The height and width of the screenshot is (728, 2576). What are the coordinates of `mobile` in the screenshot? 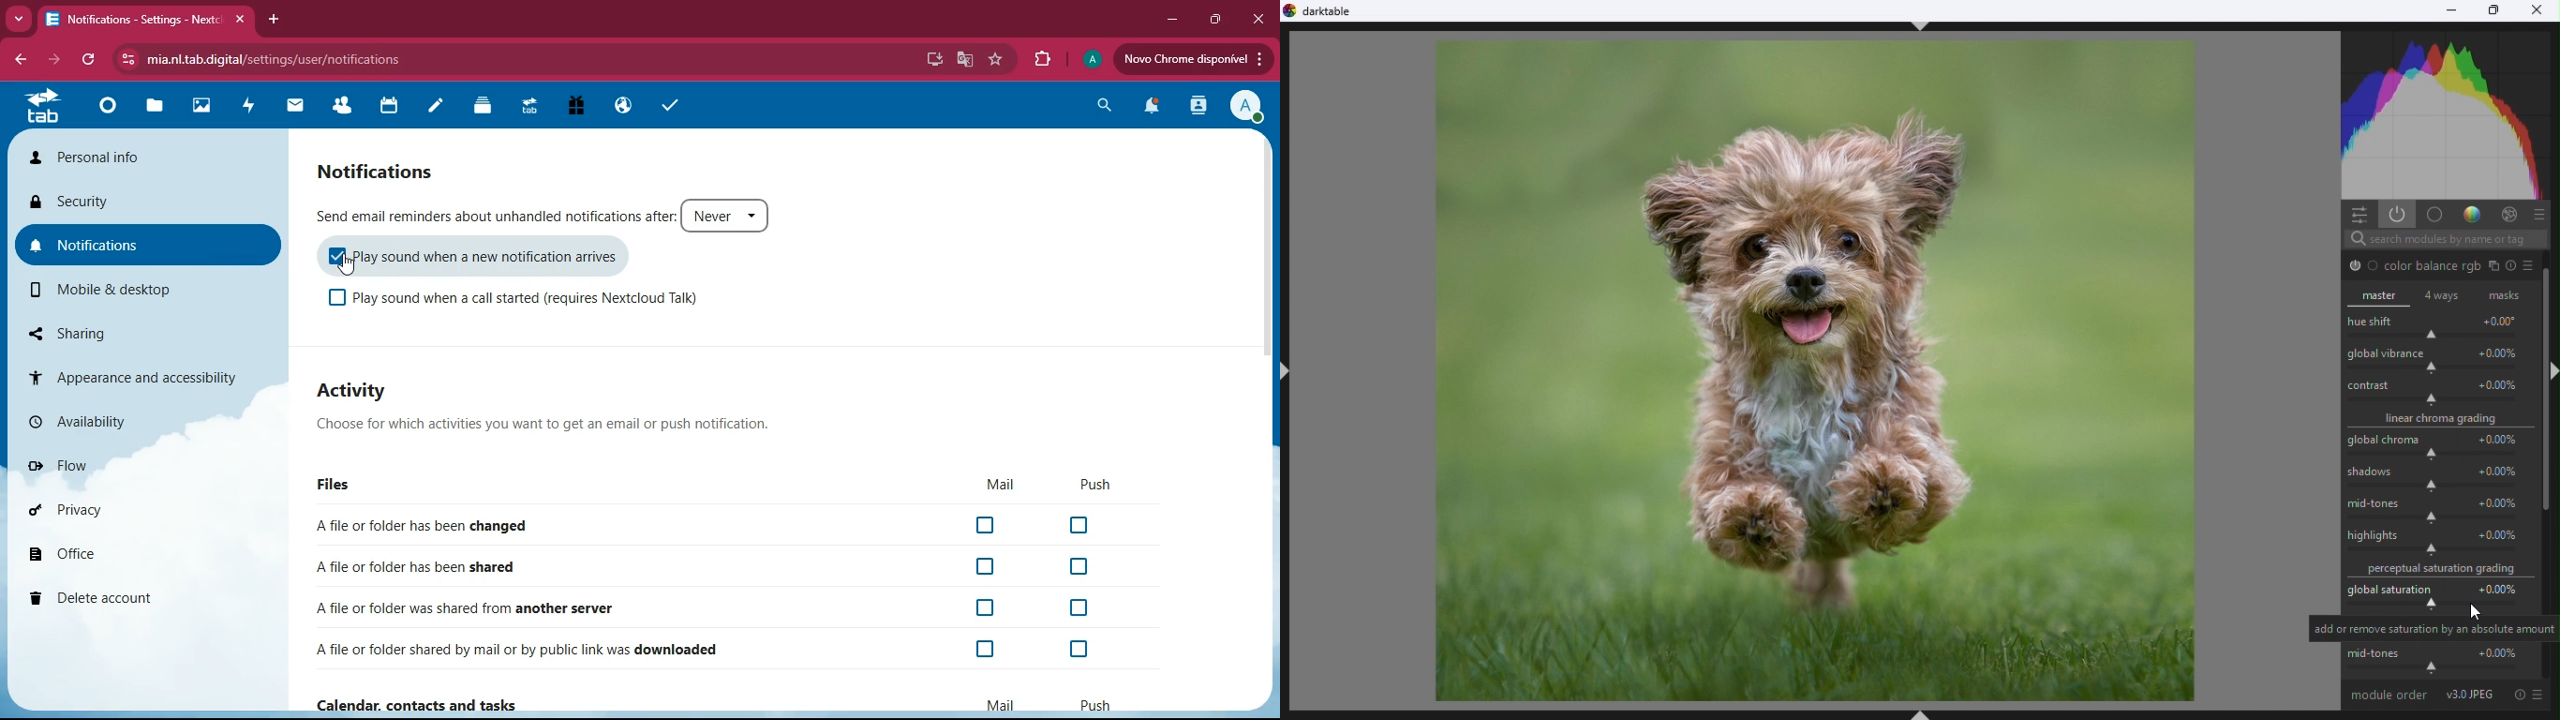 It's located at (127, 289).